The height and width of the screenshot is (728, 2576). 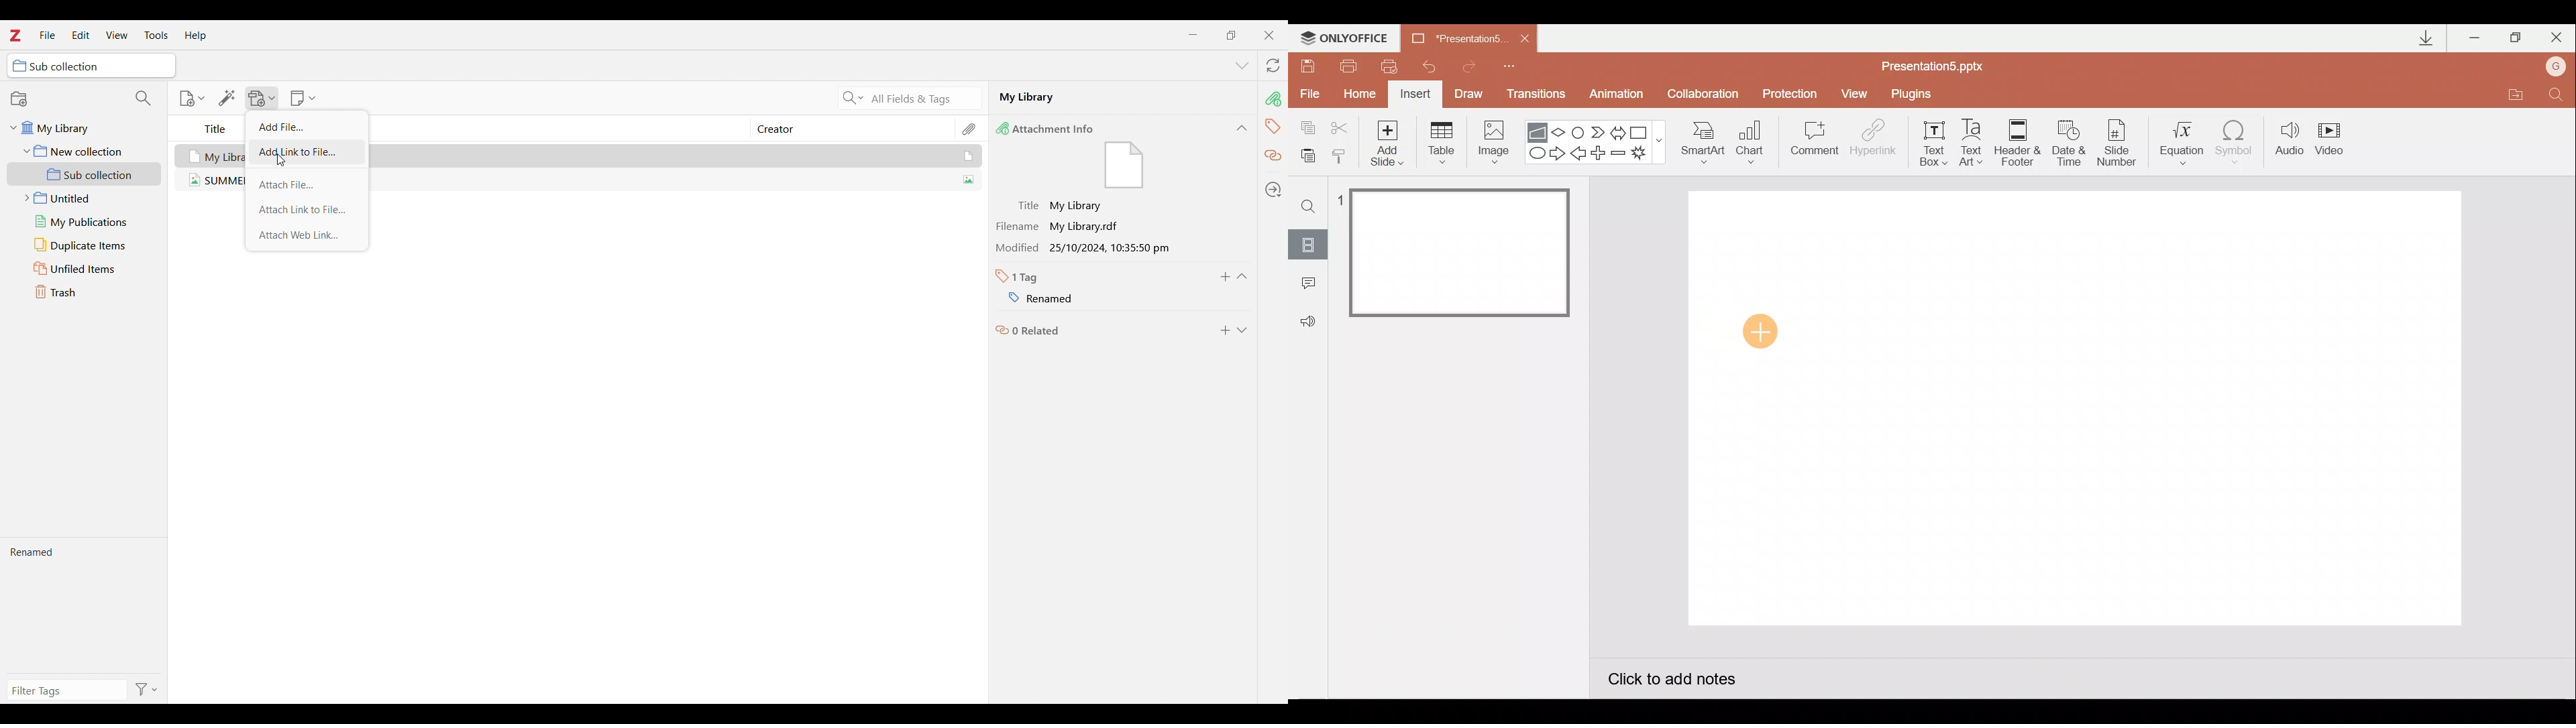 What do you see at coordinates (281, 160) in the screenshot?
I see `Cursor ` at bounding box center [281, 160].